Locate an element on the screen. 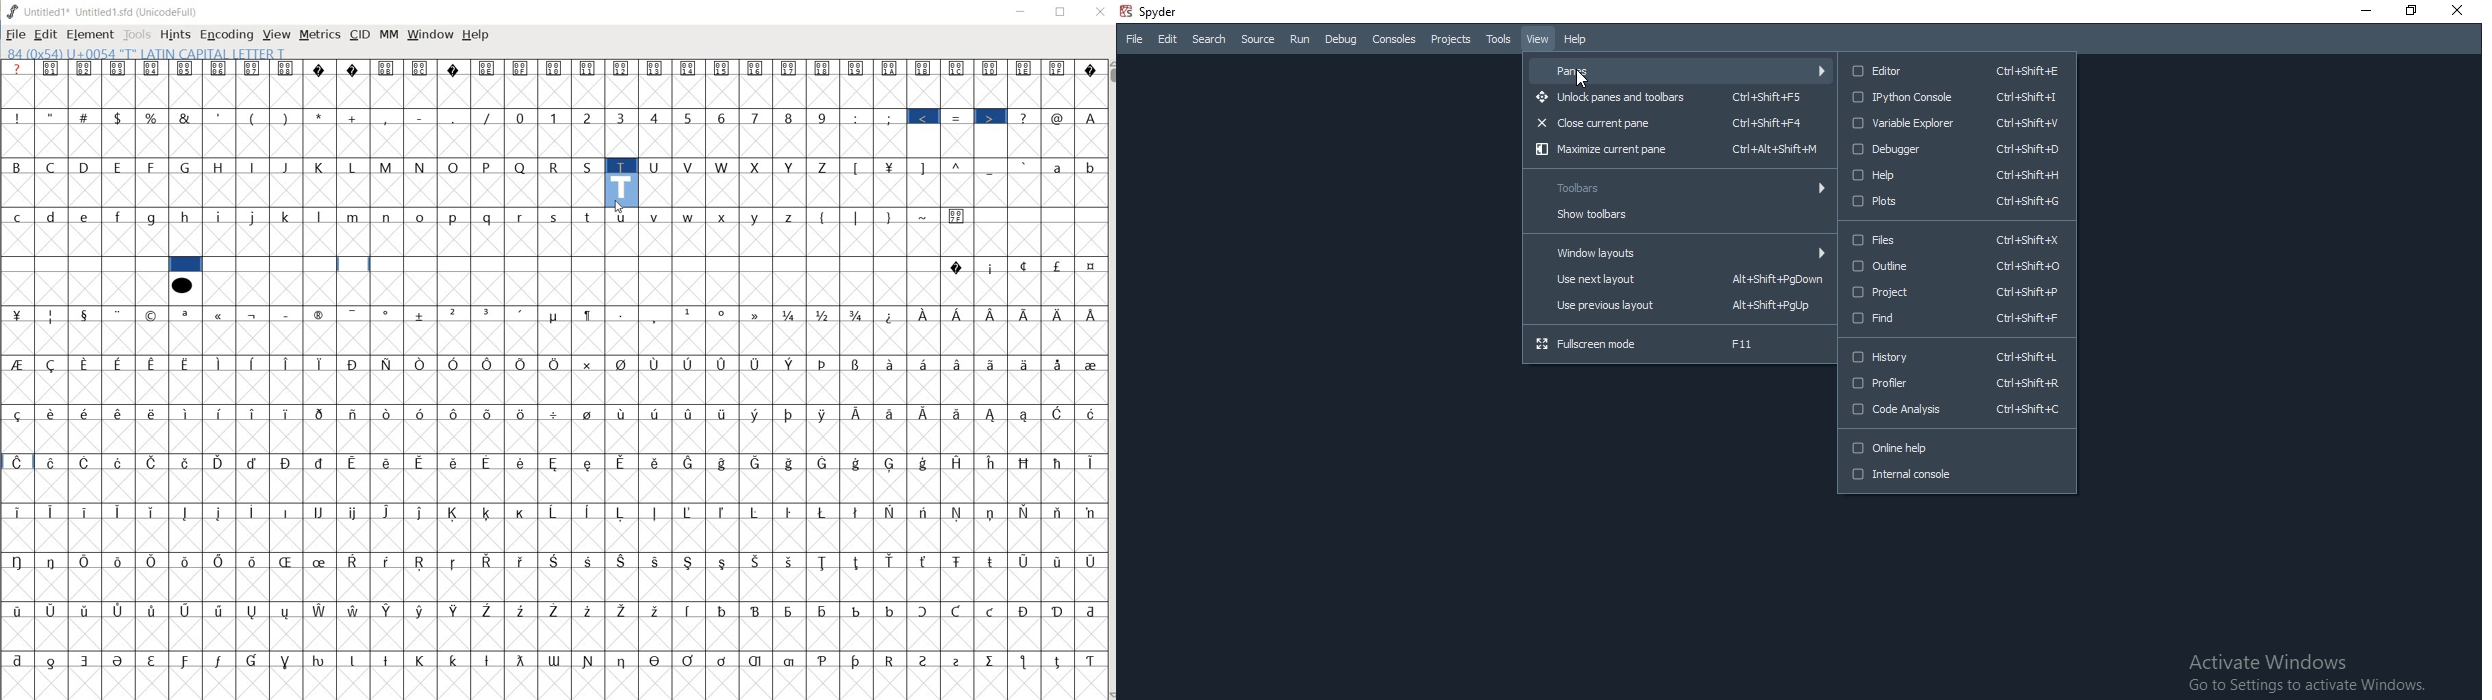 This screenshot has height=700, width=2492. Toolbars is located at coordinates (1677, 186).